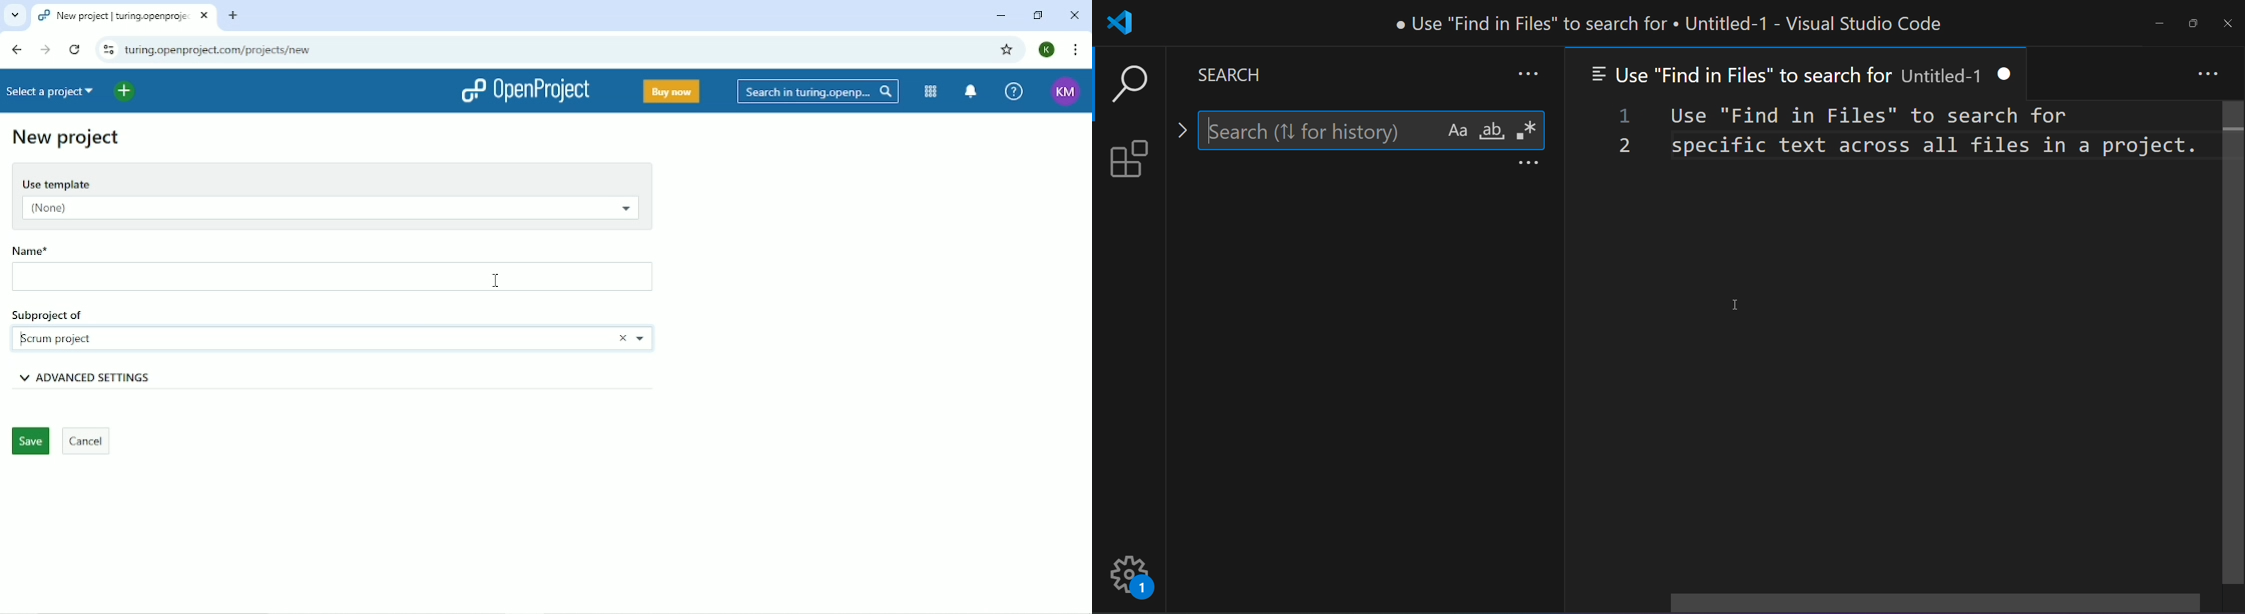 Image resolution: width=2268 pixels, height=616 pixels. Describe the element at coordinates (1307, 130) in the screenshot. I see `search here` at that location.